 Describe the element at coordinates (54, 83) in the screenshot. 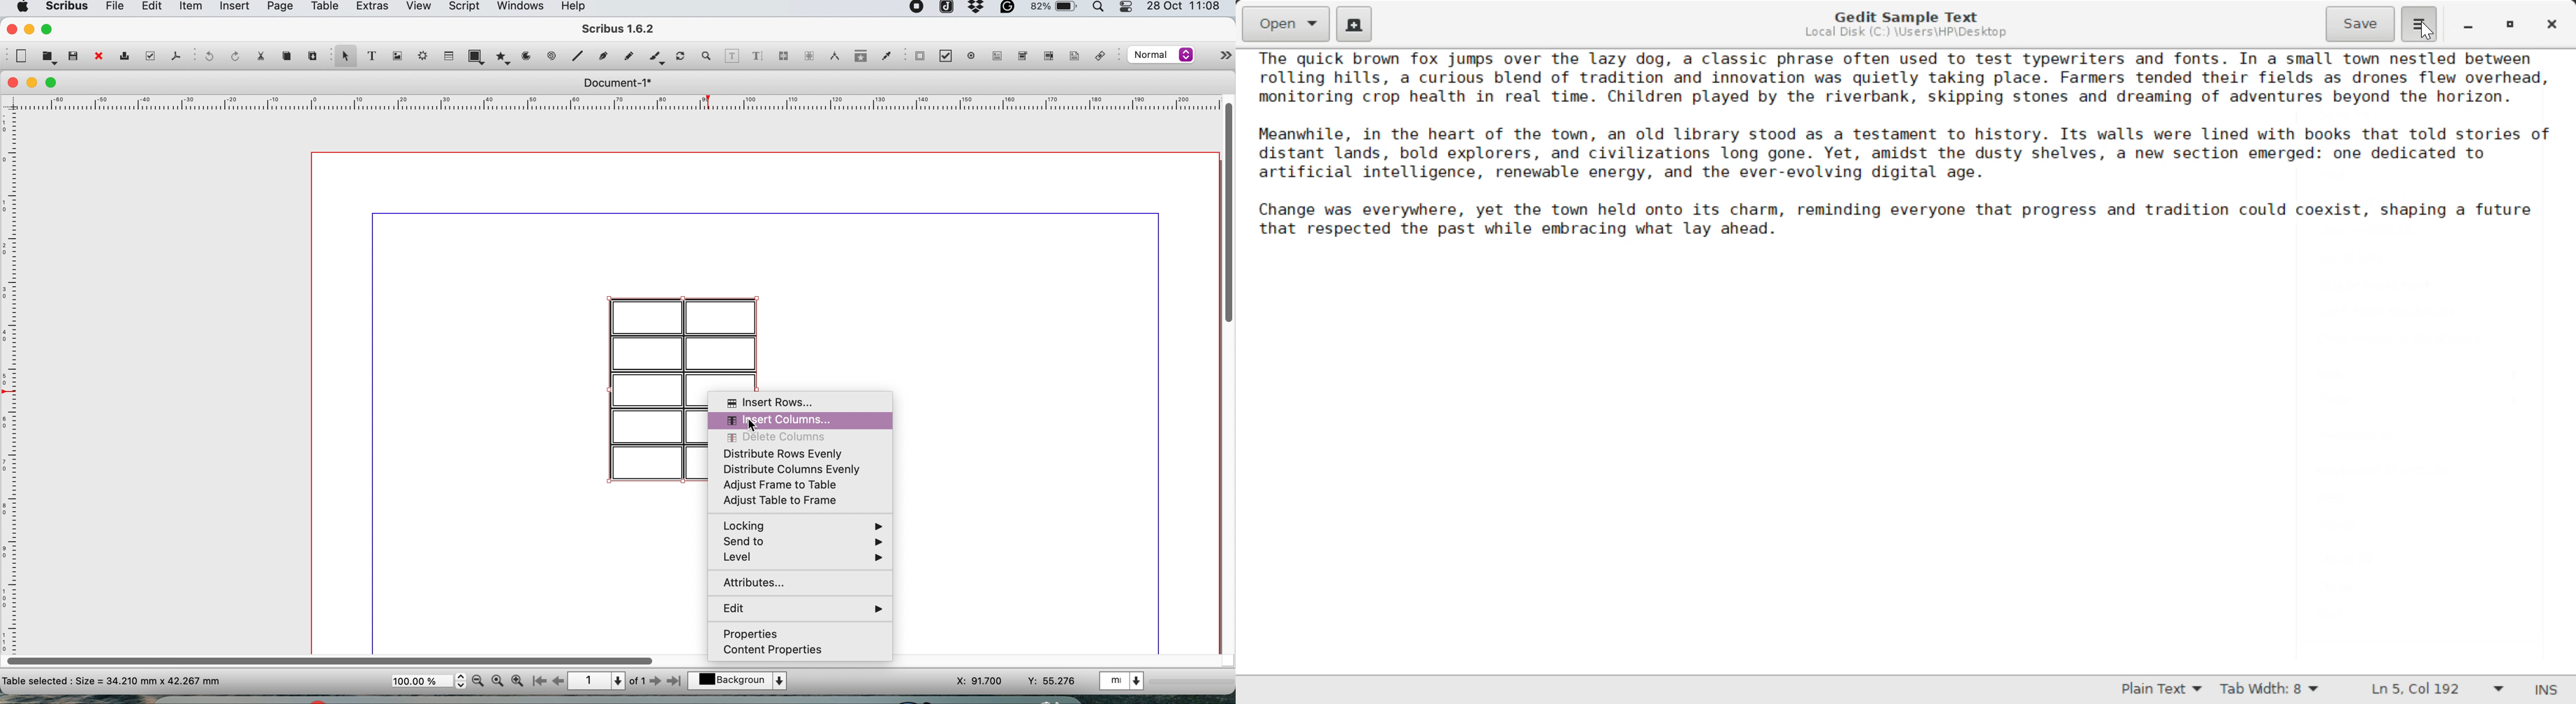

I see `maximise` at that location.